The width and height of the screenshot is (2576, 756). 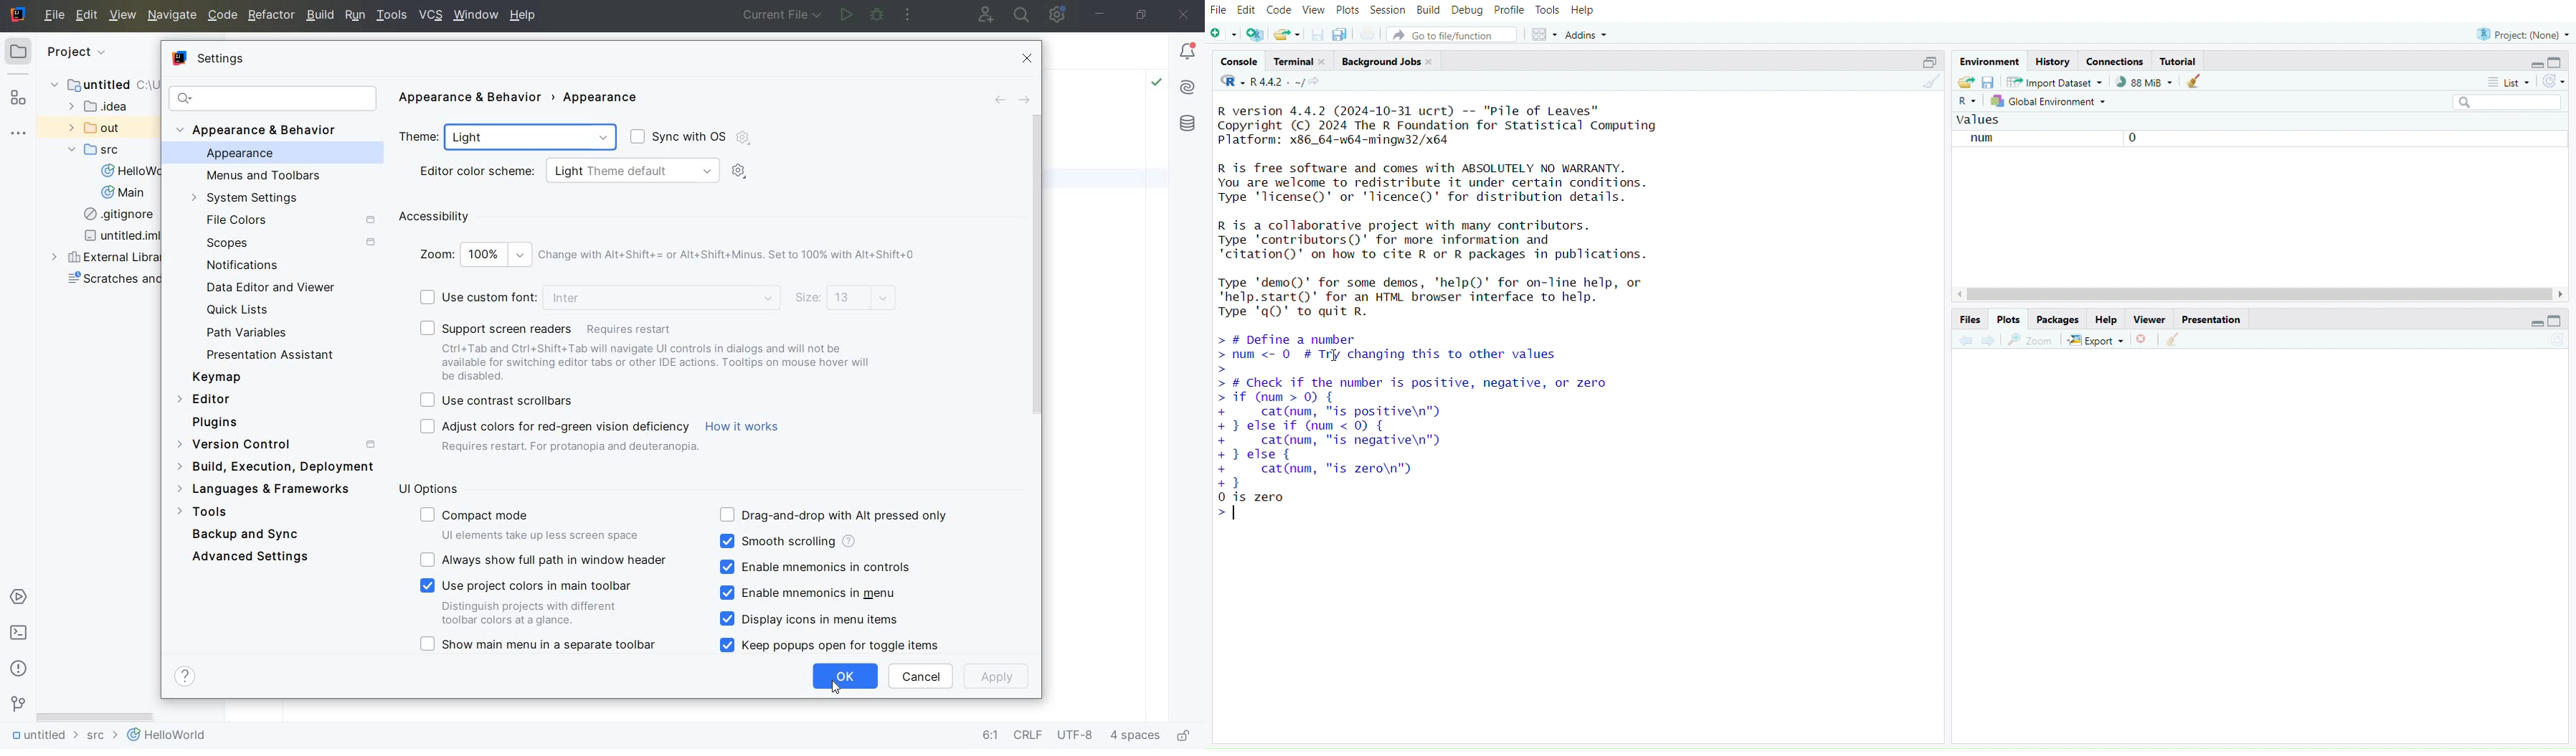 I want to click on save current document, so click(x=1317, y=36).